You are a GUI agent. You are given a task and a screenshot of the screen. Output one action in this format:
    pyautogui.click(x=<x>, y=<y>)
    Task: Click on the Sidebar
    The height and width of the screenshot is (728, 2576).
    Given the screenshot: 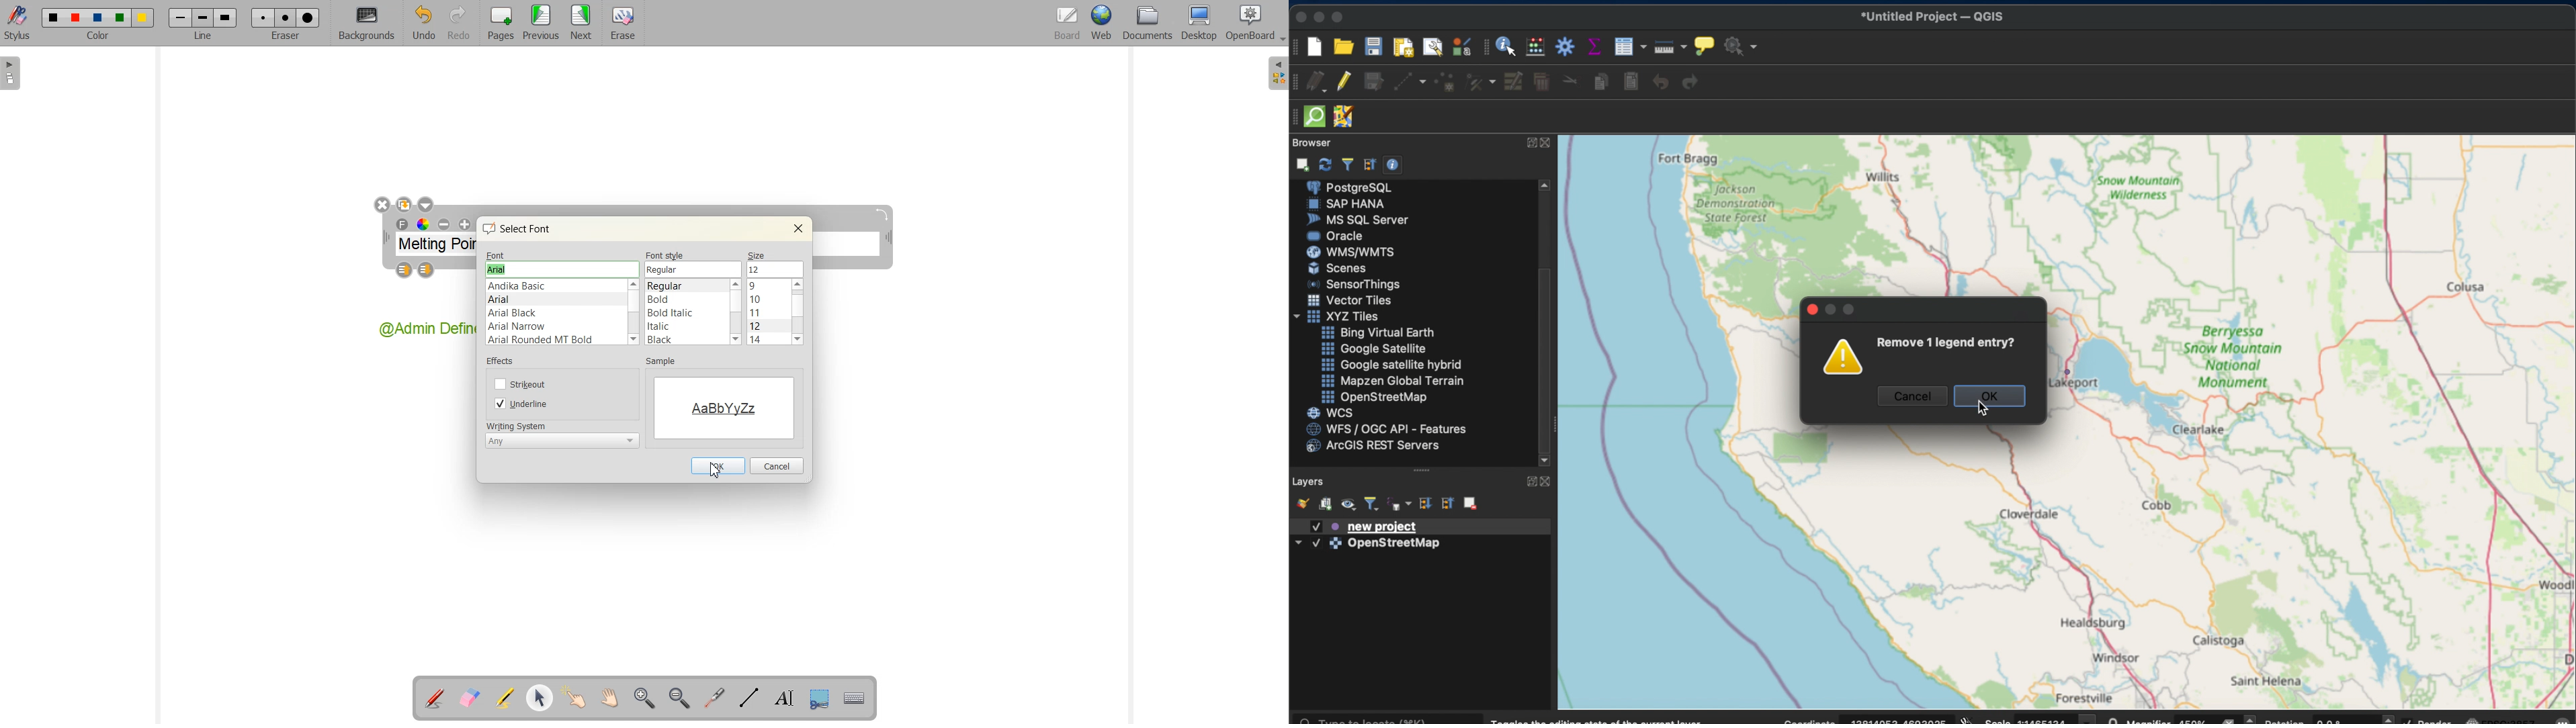 What is the action you would take?
    pyautogui.click(x=1276, y=74)
    